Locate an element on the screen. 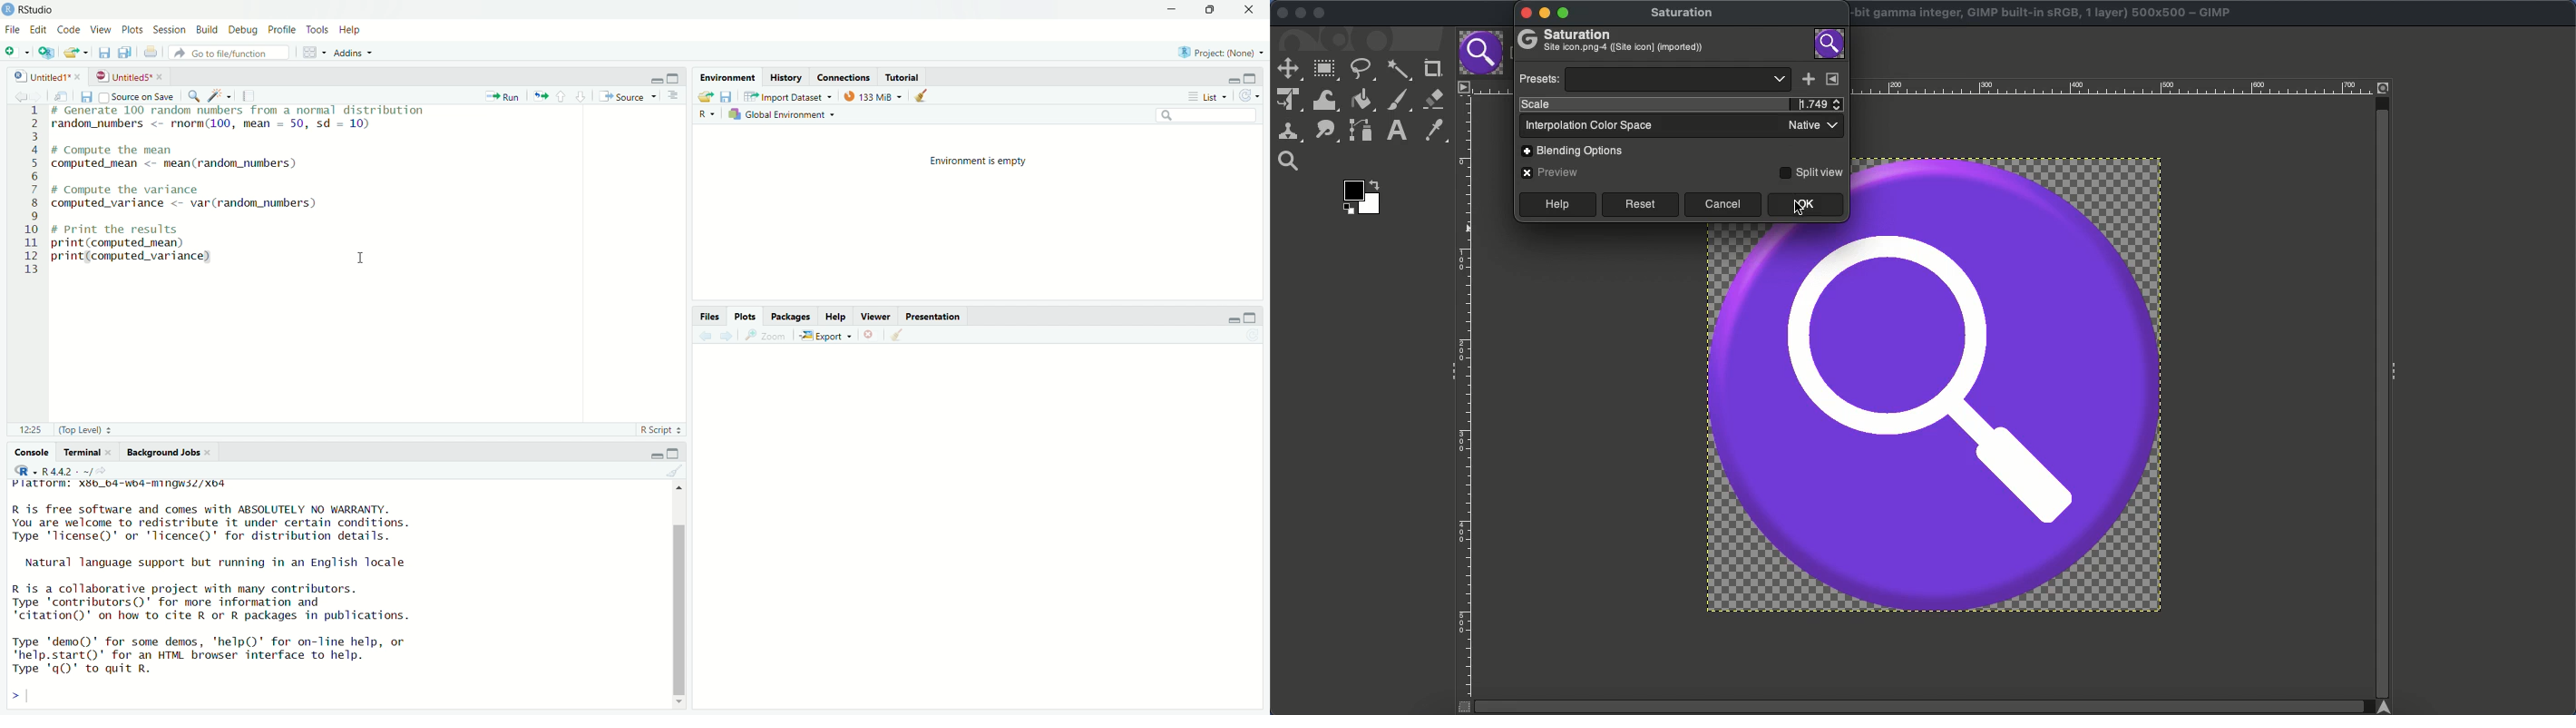  global environment is located at coordinates (784, 116).